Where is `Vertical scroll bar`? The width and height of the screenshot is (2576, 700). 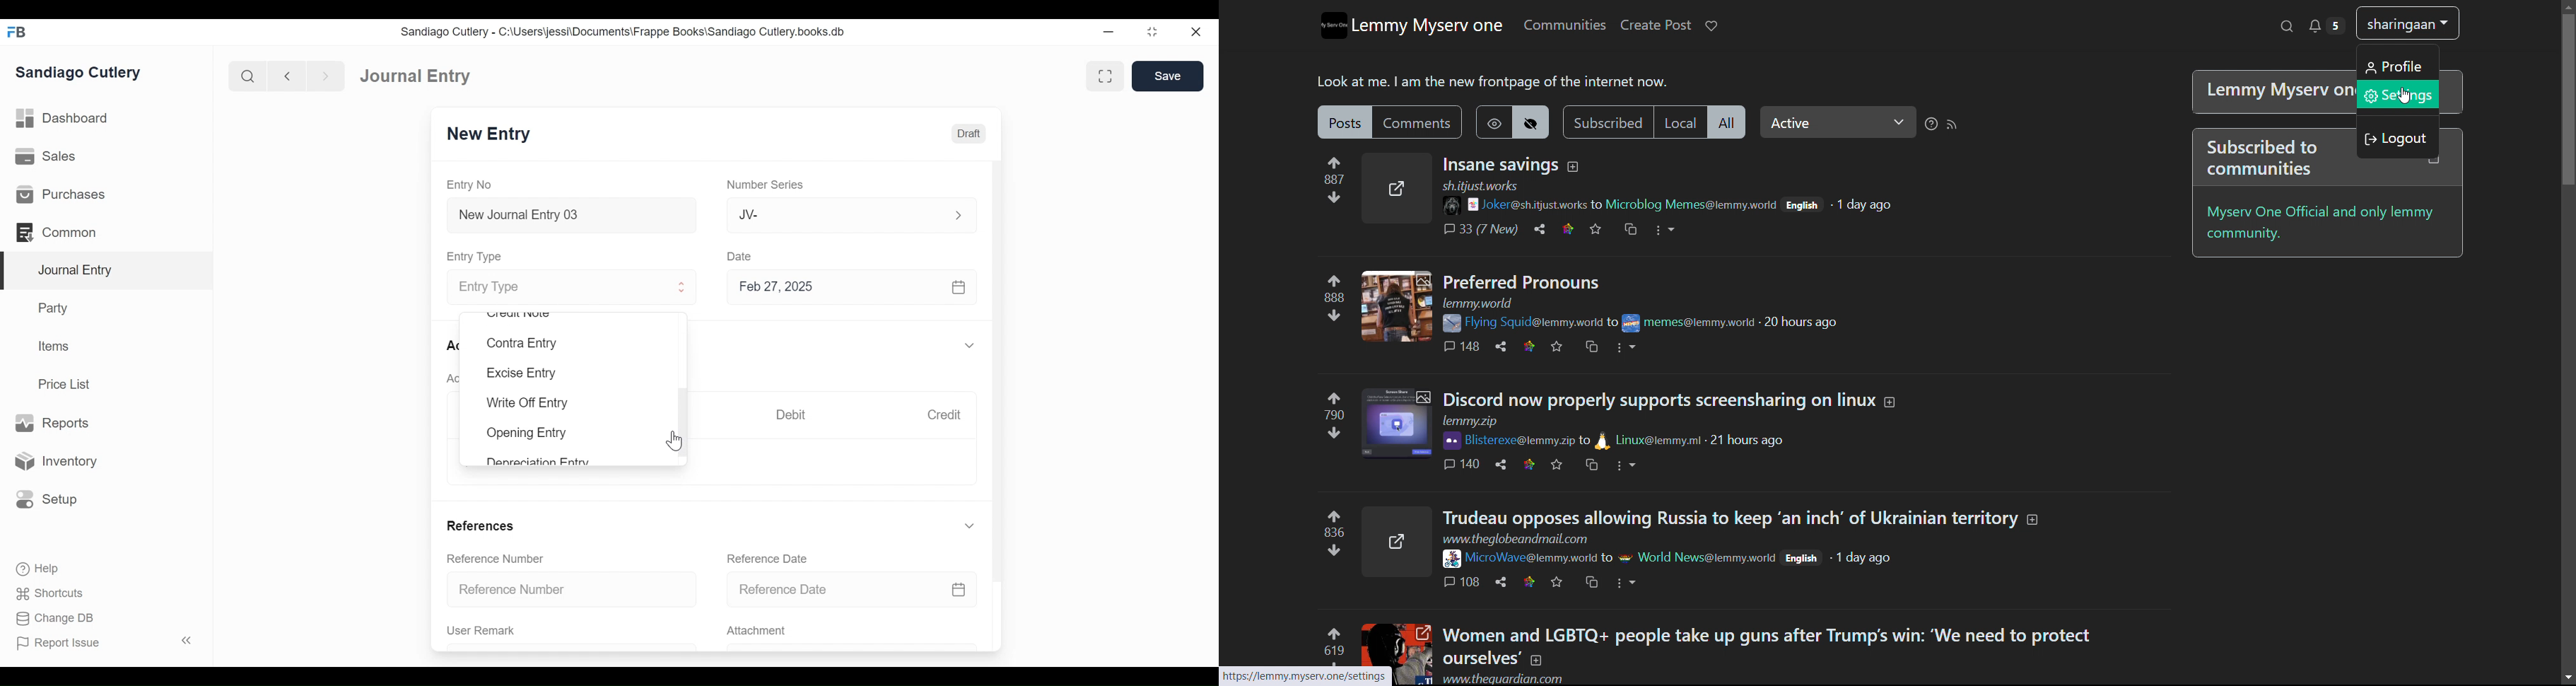
Vertical scroll bar is located at coordinates (2568, 101).